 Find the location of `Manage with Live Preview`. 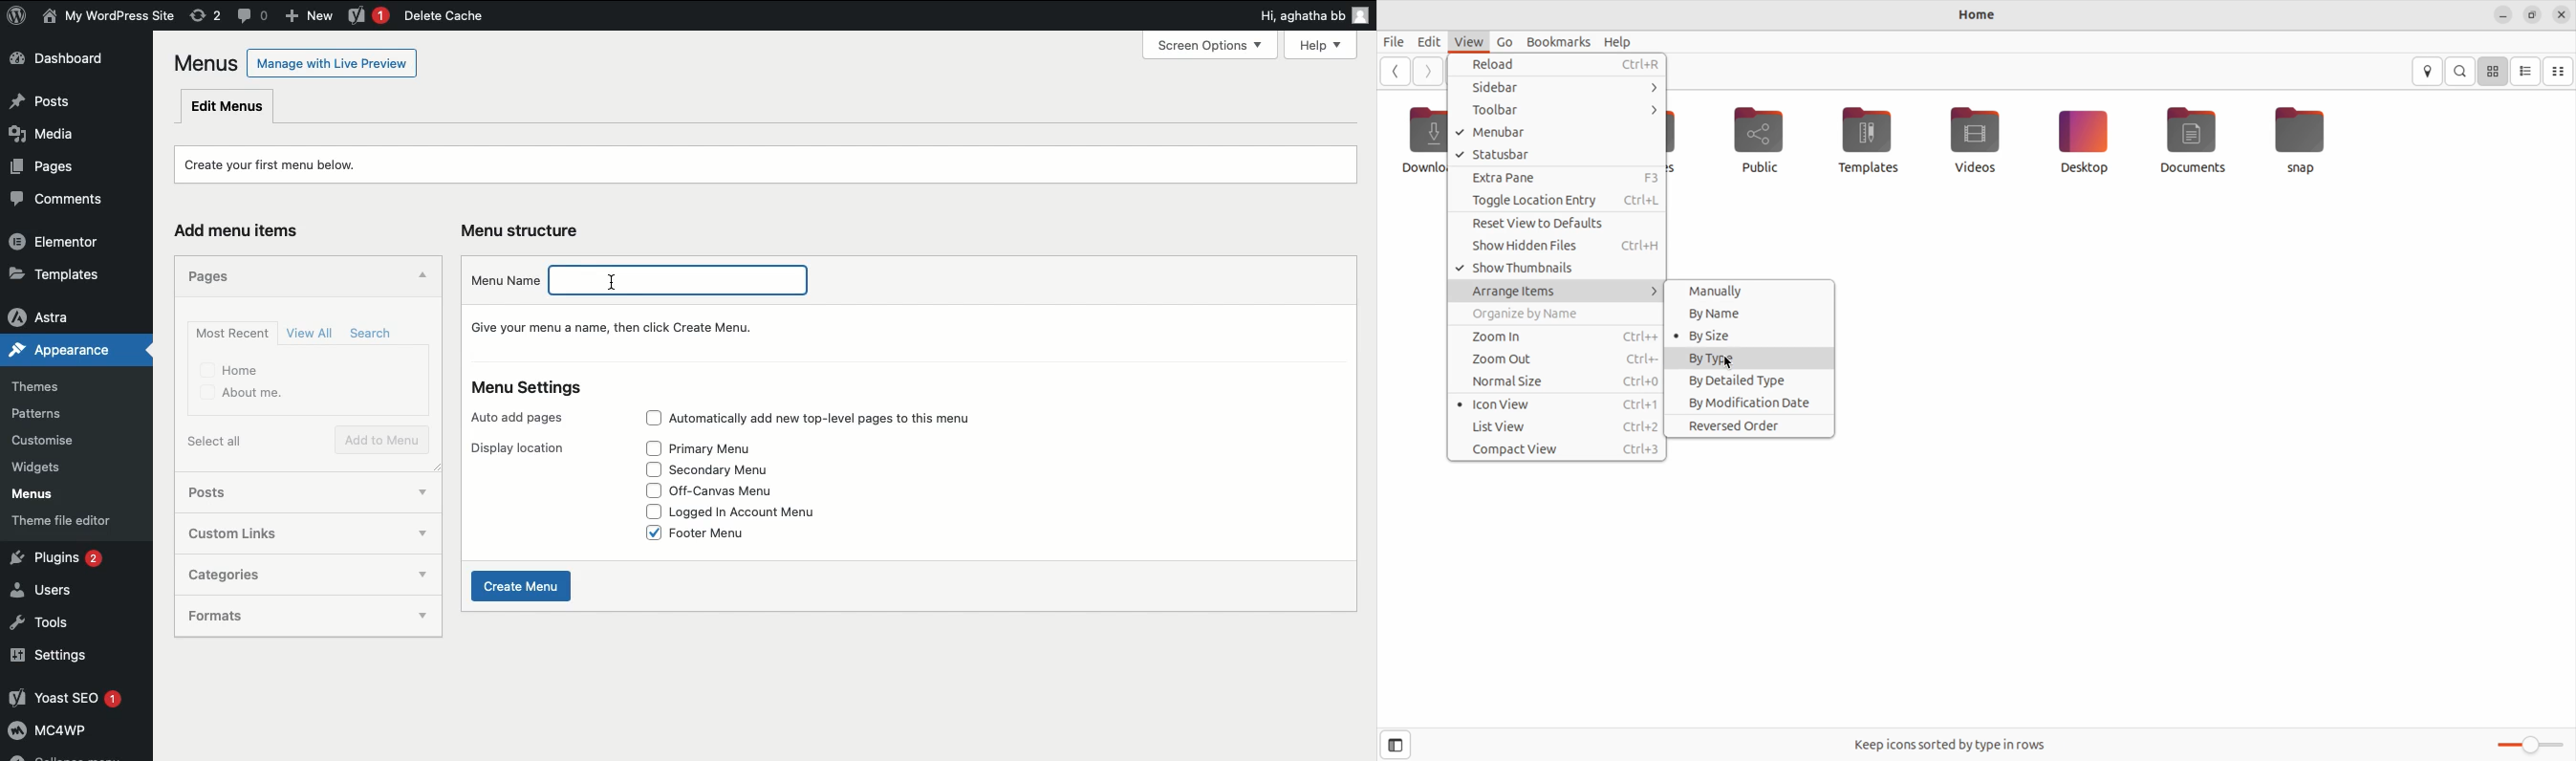

Manage with Live Preview is located at coordinates (332, 62).